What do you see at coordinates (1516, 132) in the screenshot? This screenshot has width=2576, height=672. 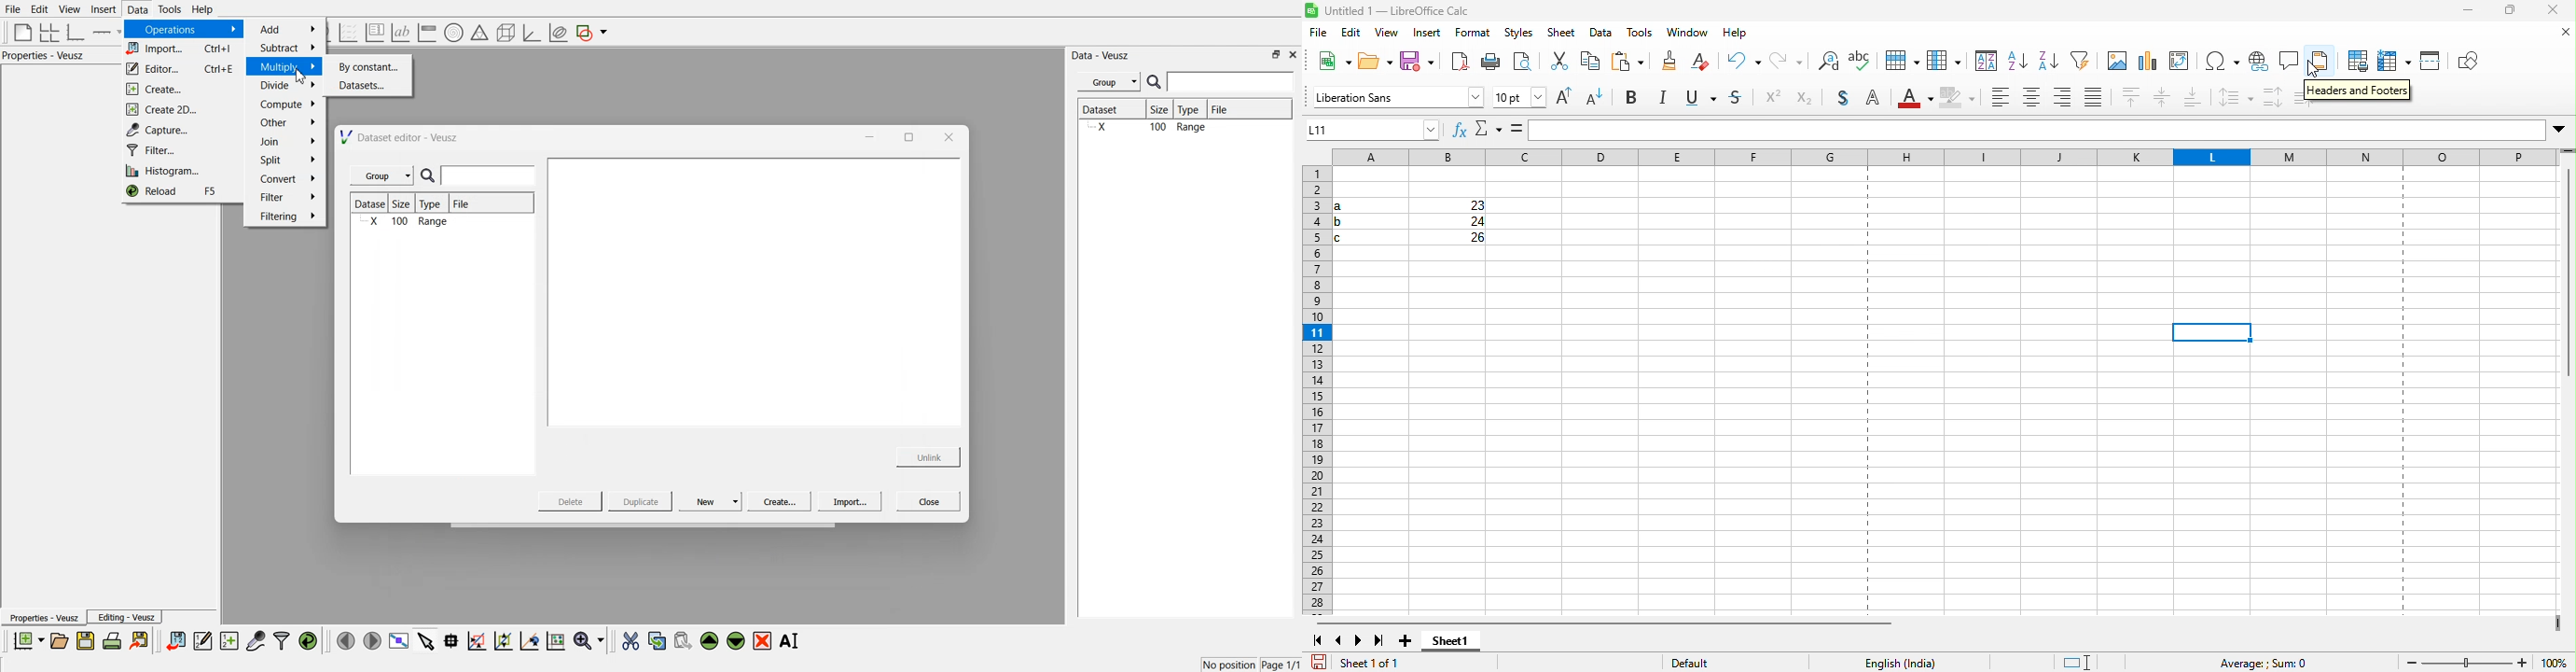 I see `formula` at bounding box center [1516, 132].